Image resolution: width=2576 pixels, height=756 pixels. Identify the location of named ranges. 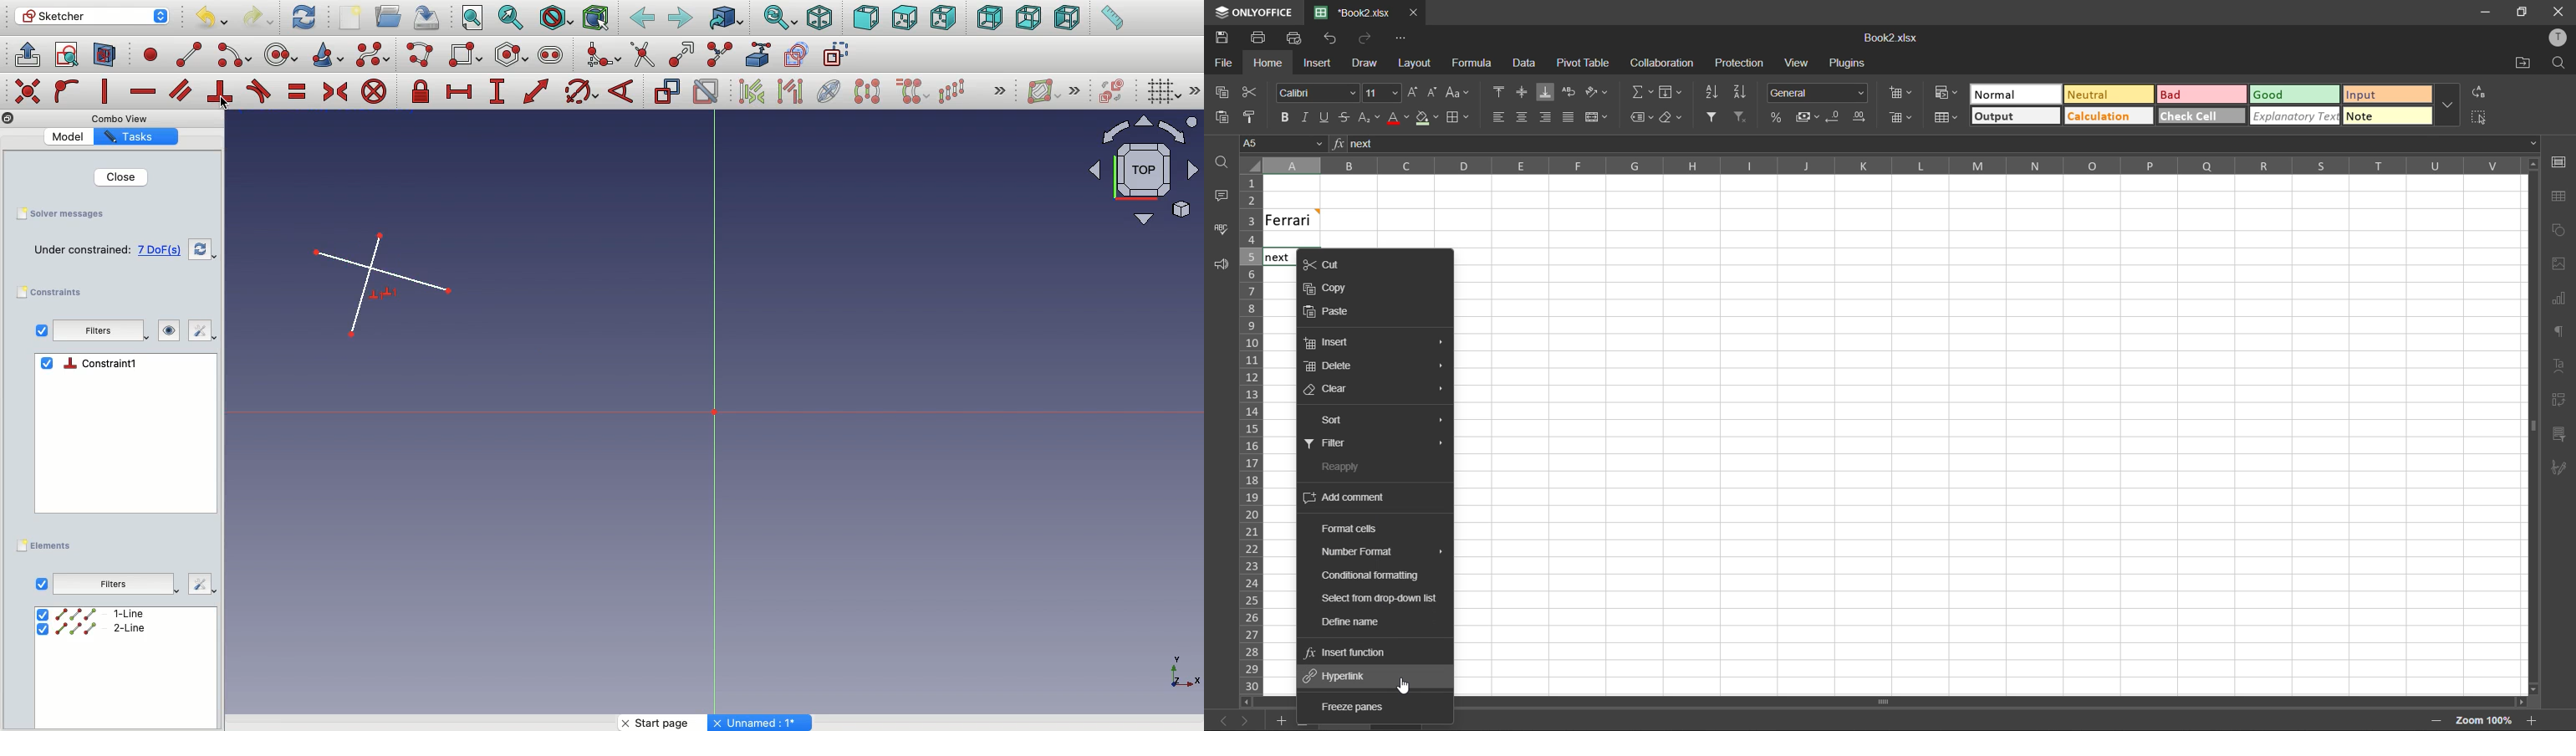
(1643, 117).